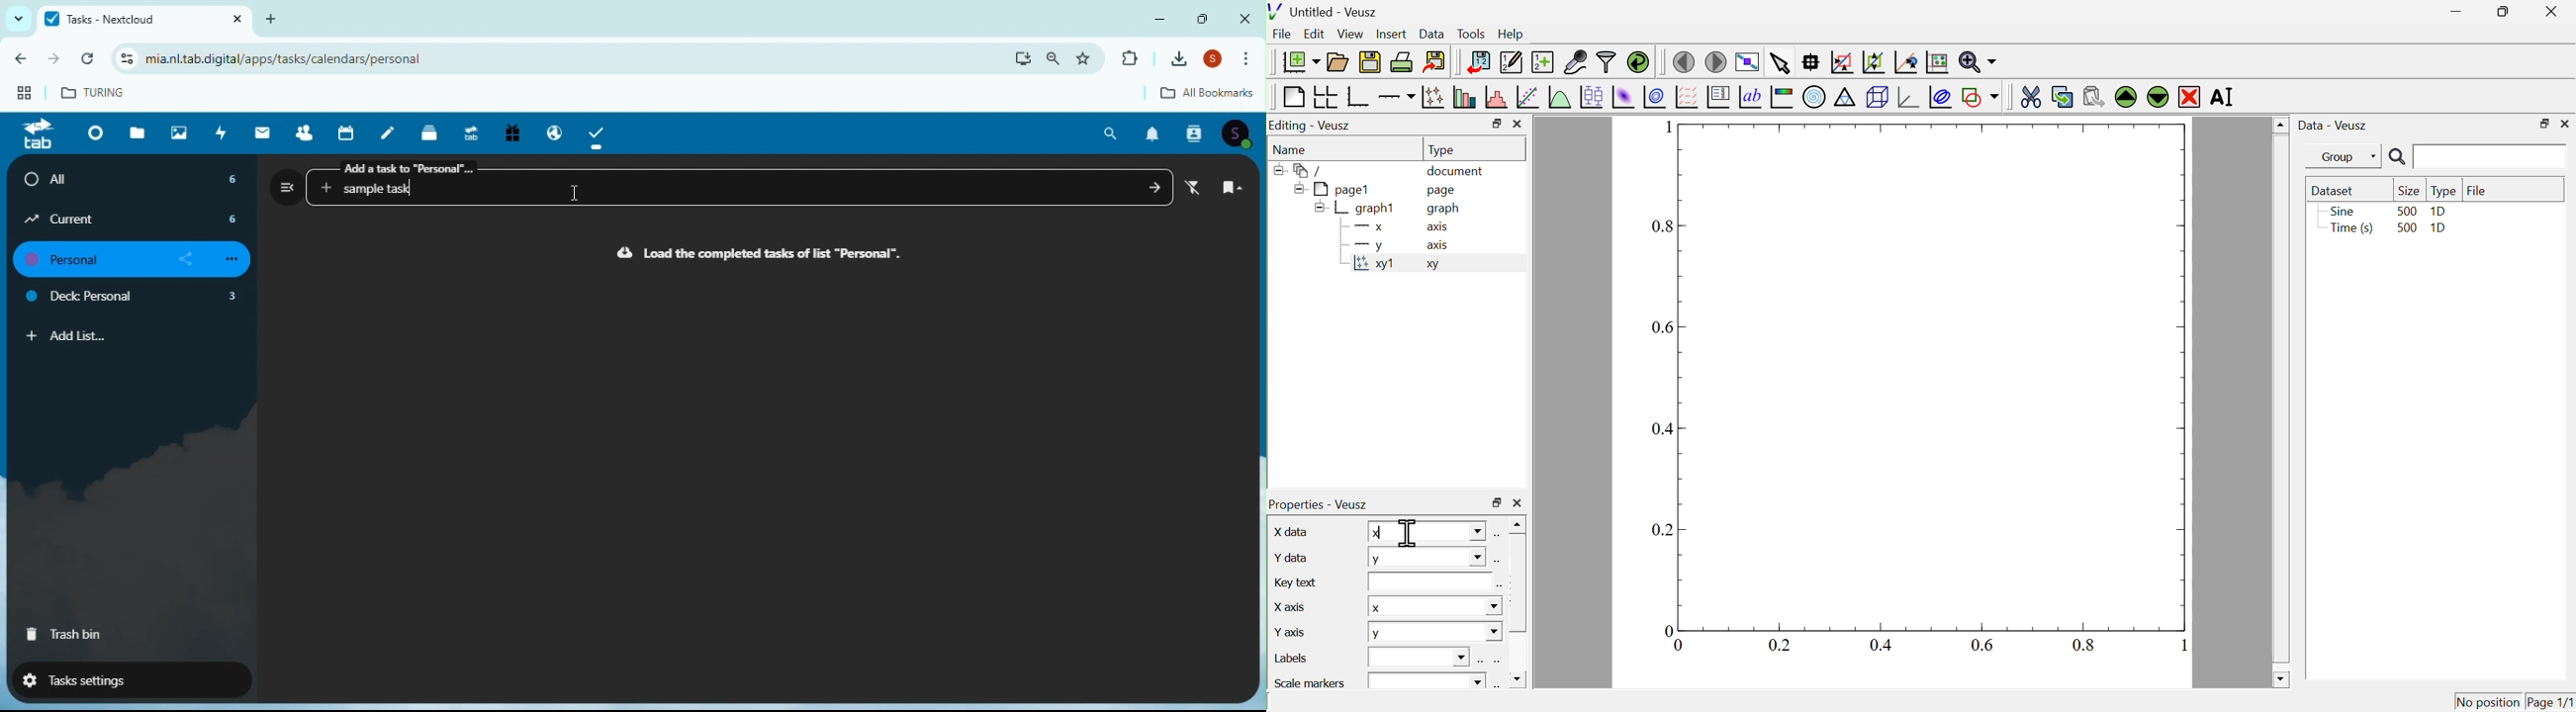 The width and height of the screenshot is (2576, 728). What do you see at coordinates (65, 635) in the screenshot?
I see `trashbin` at bounding box center [65, 635].